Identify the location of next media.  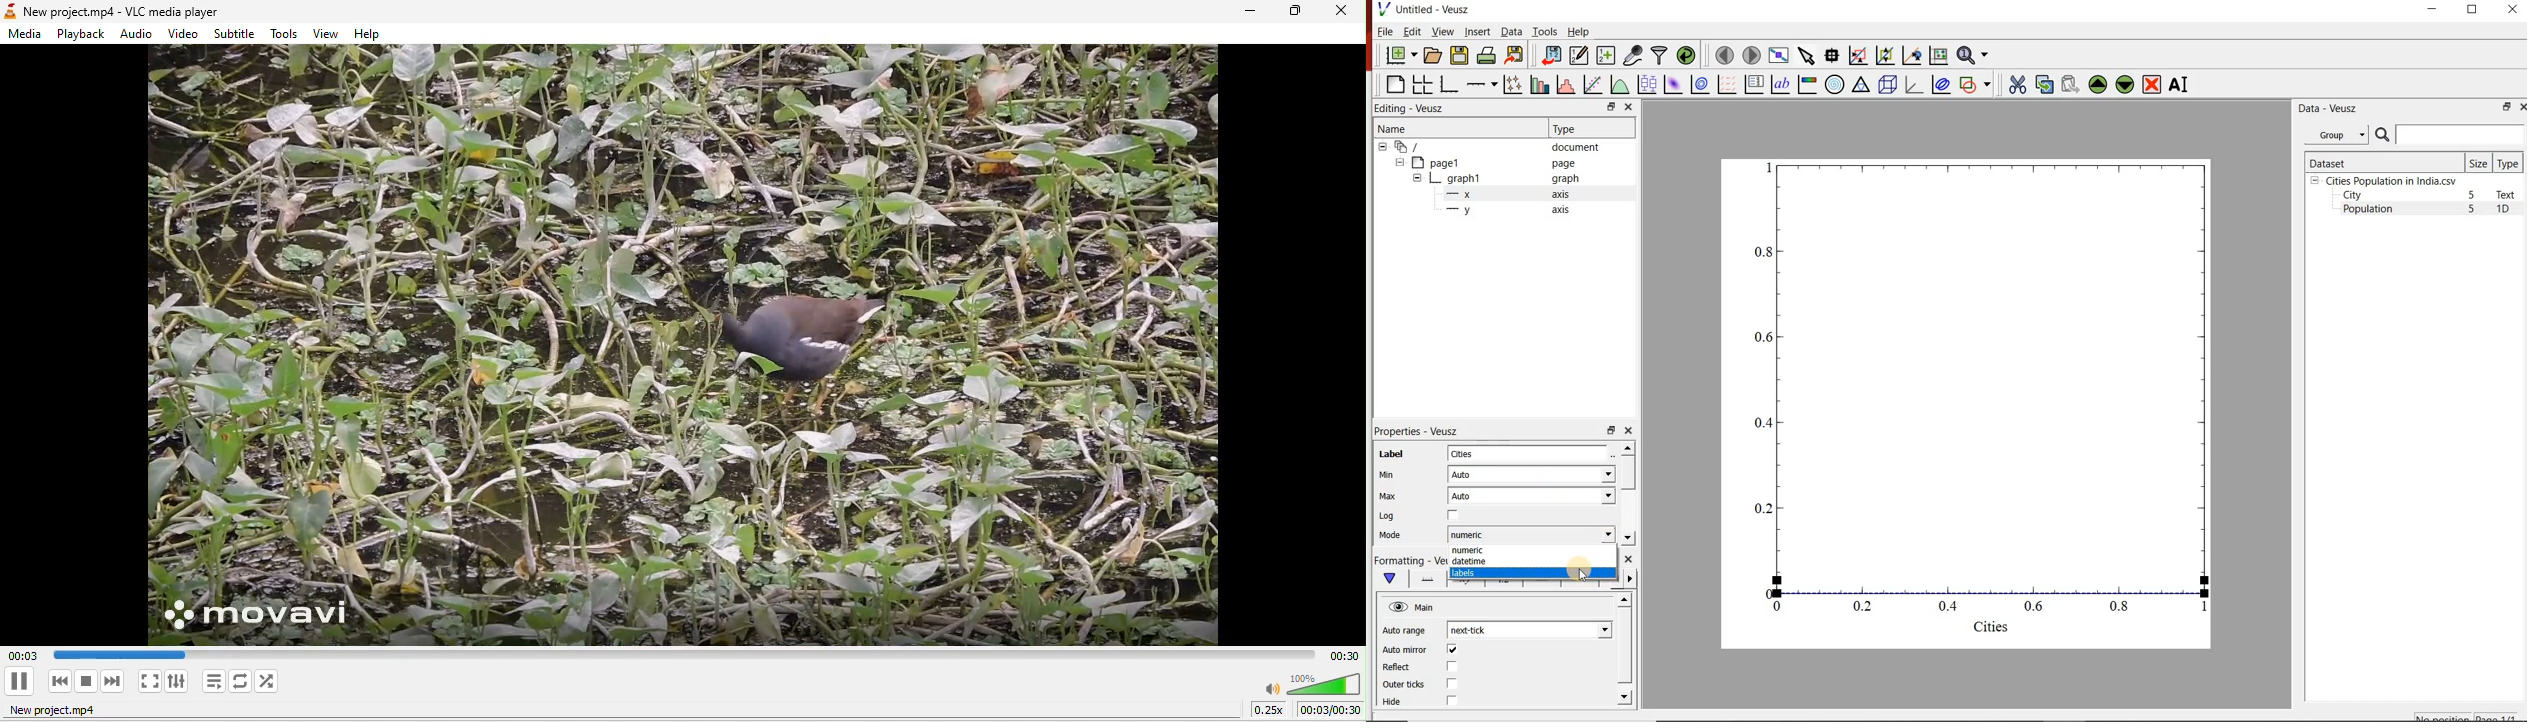
(115, 684).